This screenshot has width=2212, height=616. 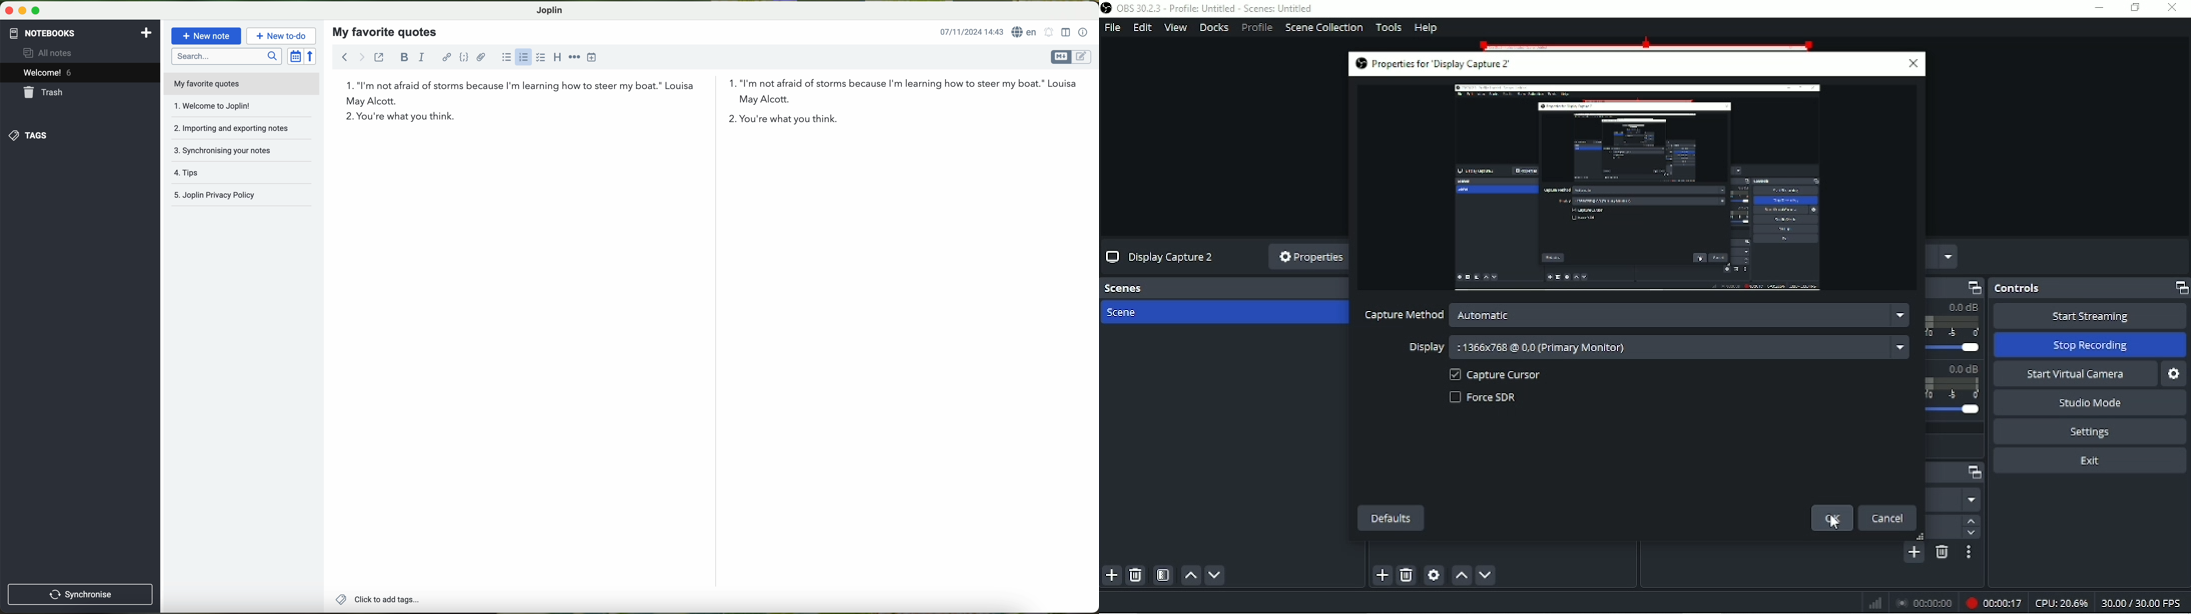 What do you see at coordinates (2090, 403) in the screenshot?
I see `Studio mode` at bounding box center [2090, 403].